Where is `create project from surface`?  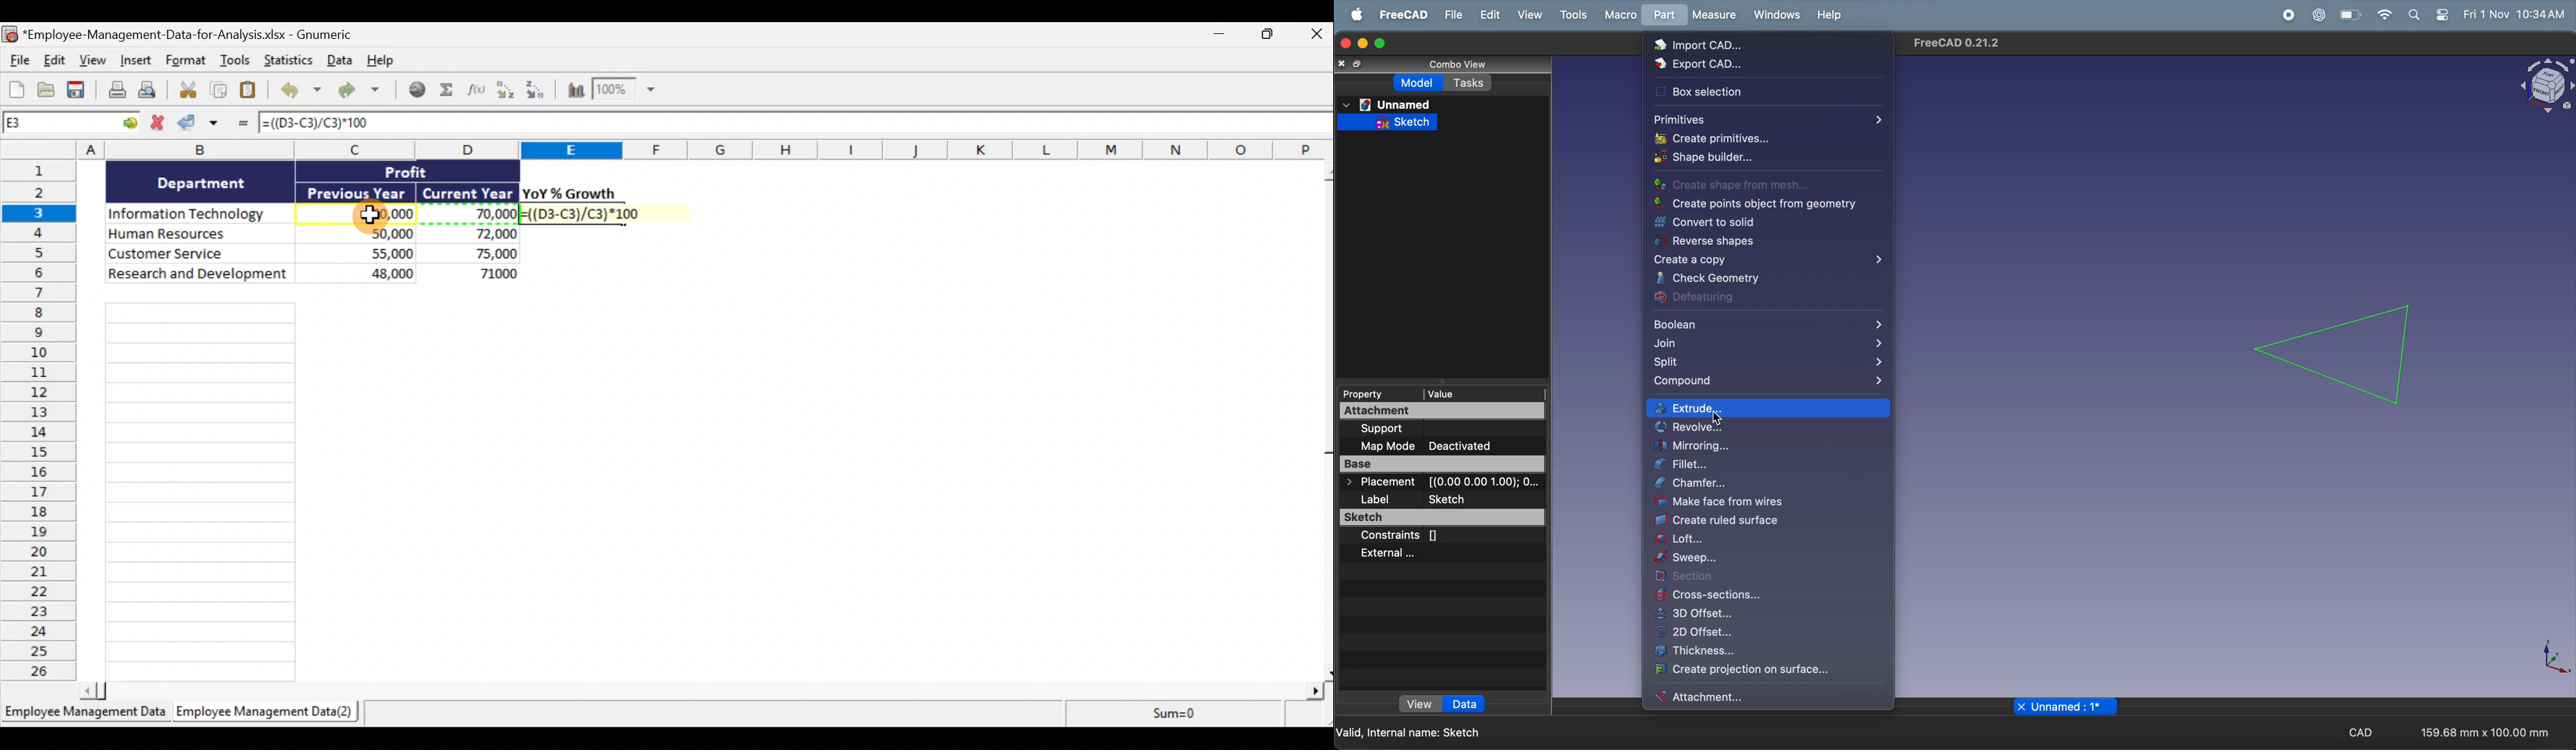 create project from surface is located at coordinates (1746, 670).